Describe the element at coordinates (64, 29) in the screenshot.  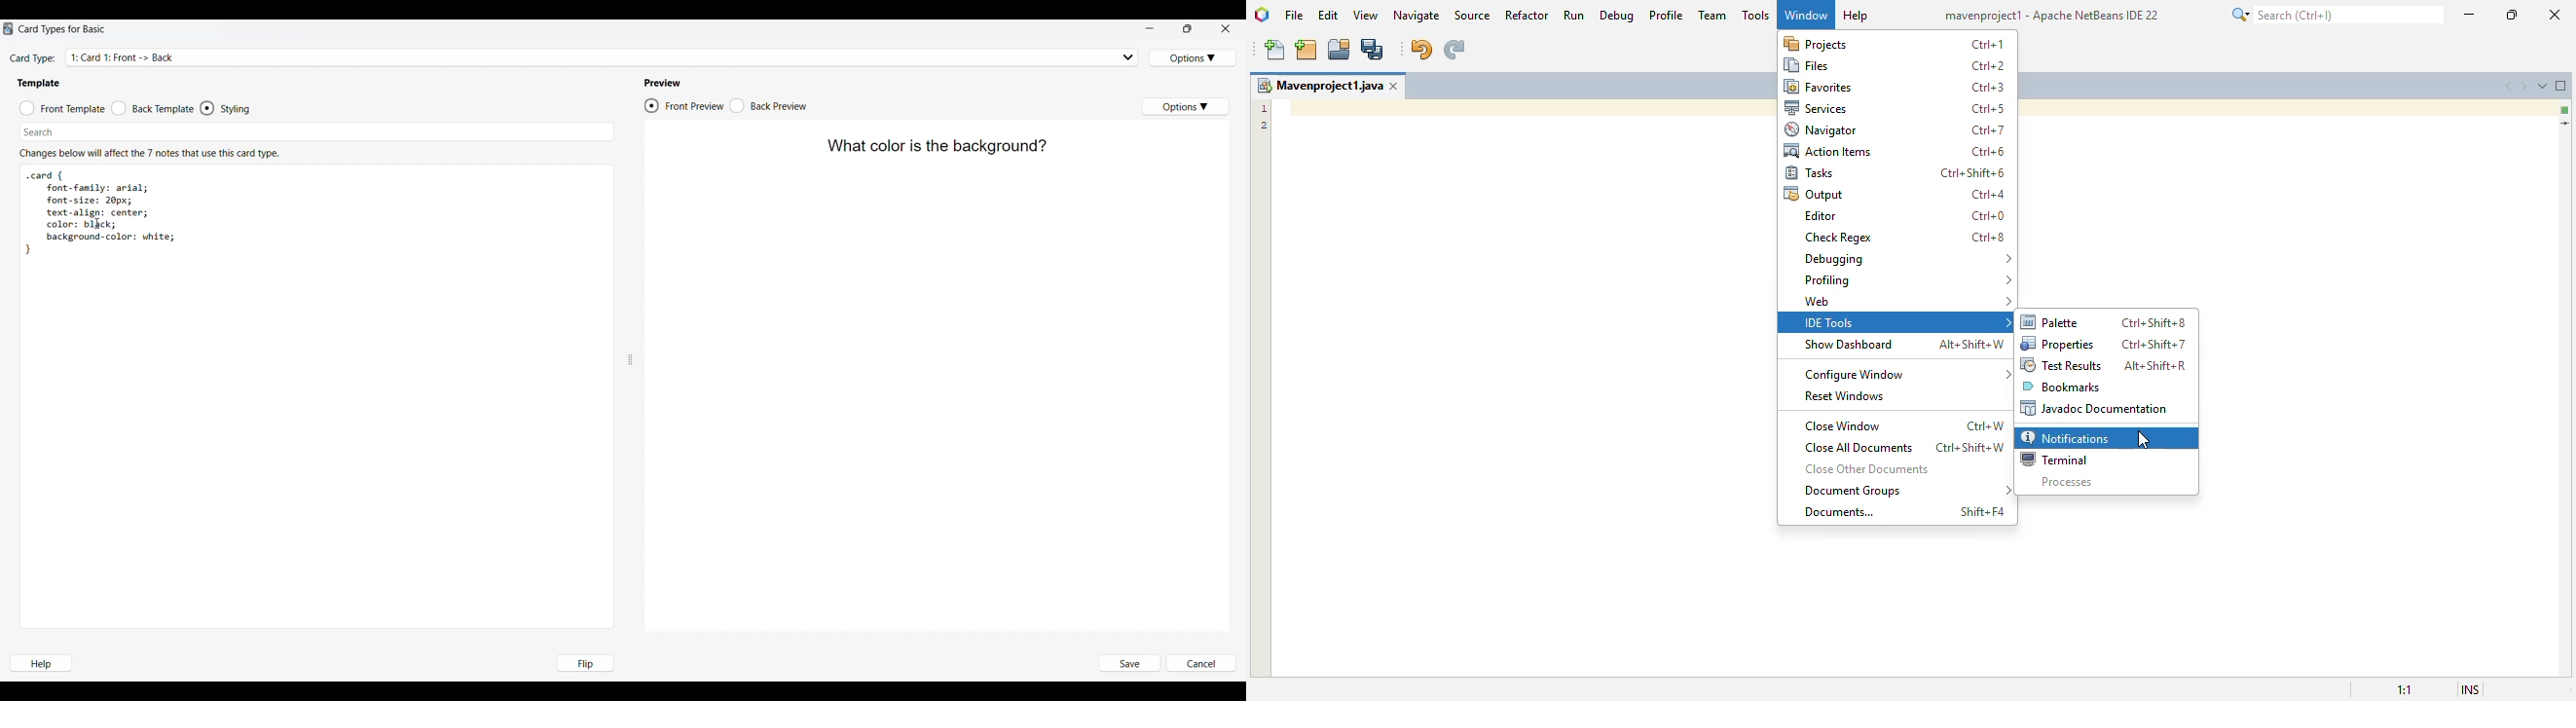
I see `Window name` at that location.